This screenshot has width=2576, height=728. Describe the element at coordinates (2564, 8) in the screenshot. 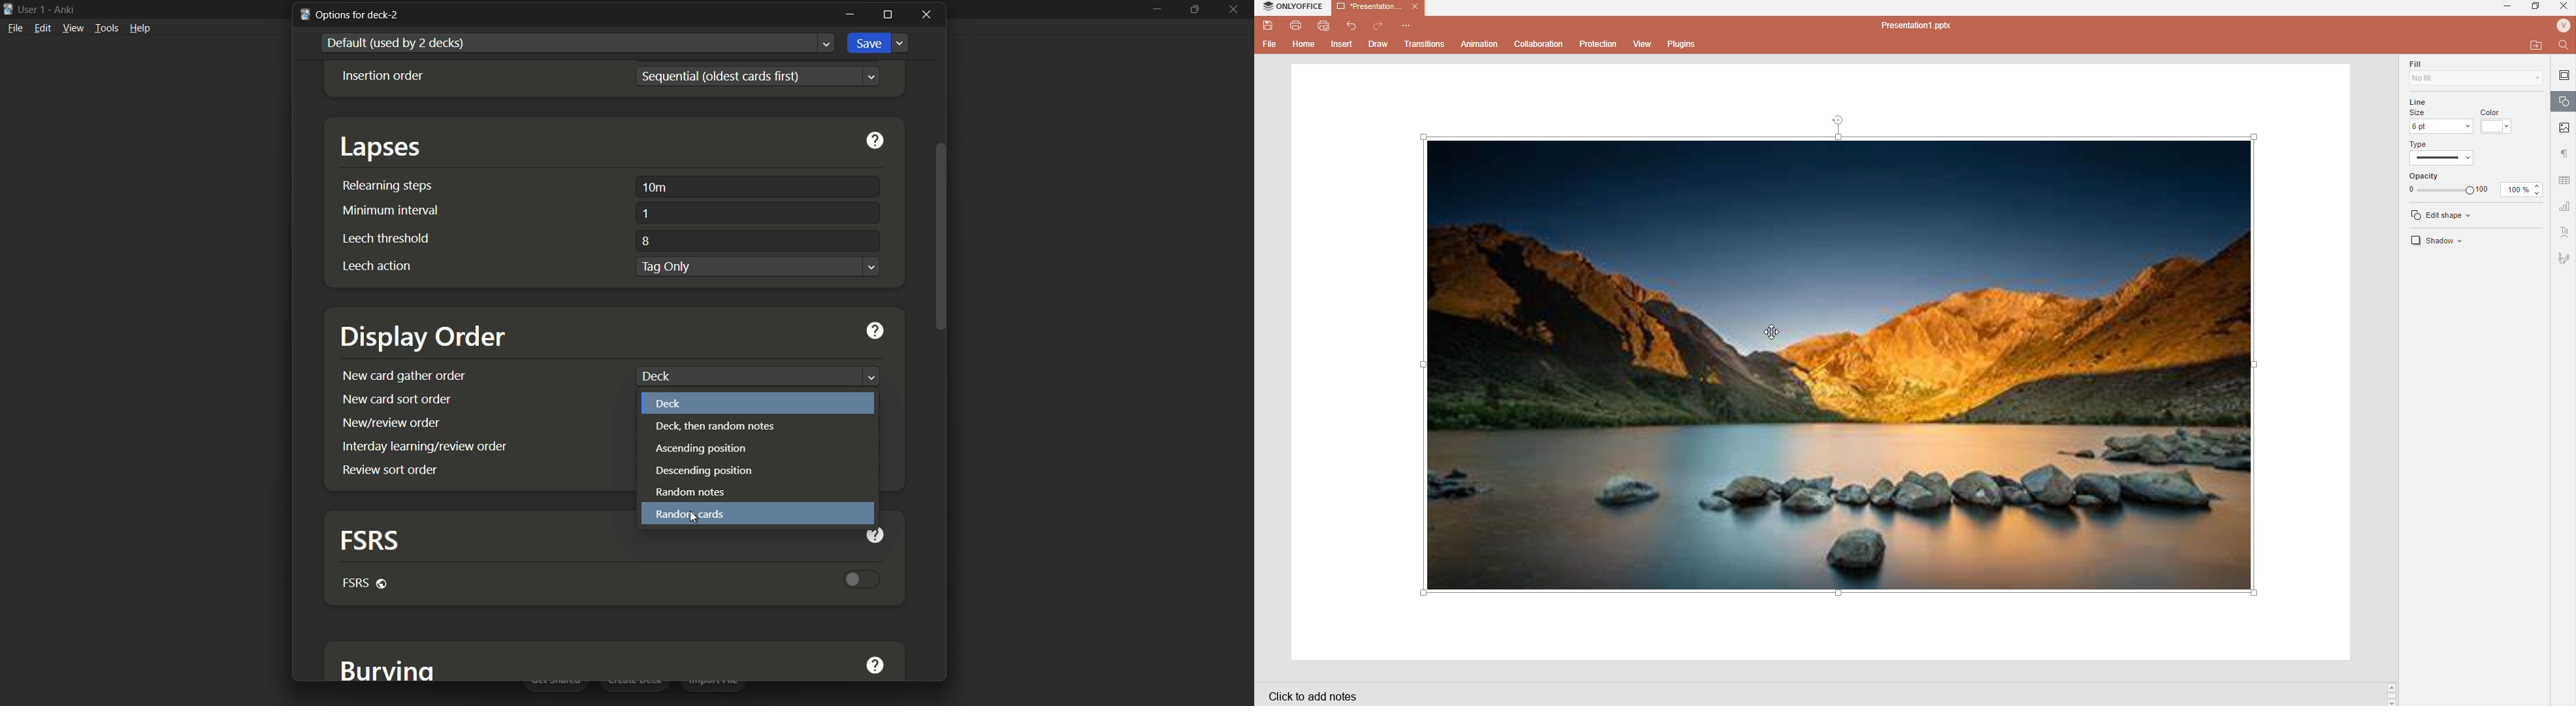

I see `Close` at that location.